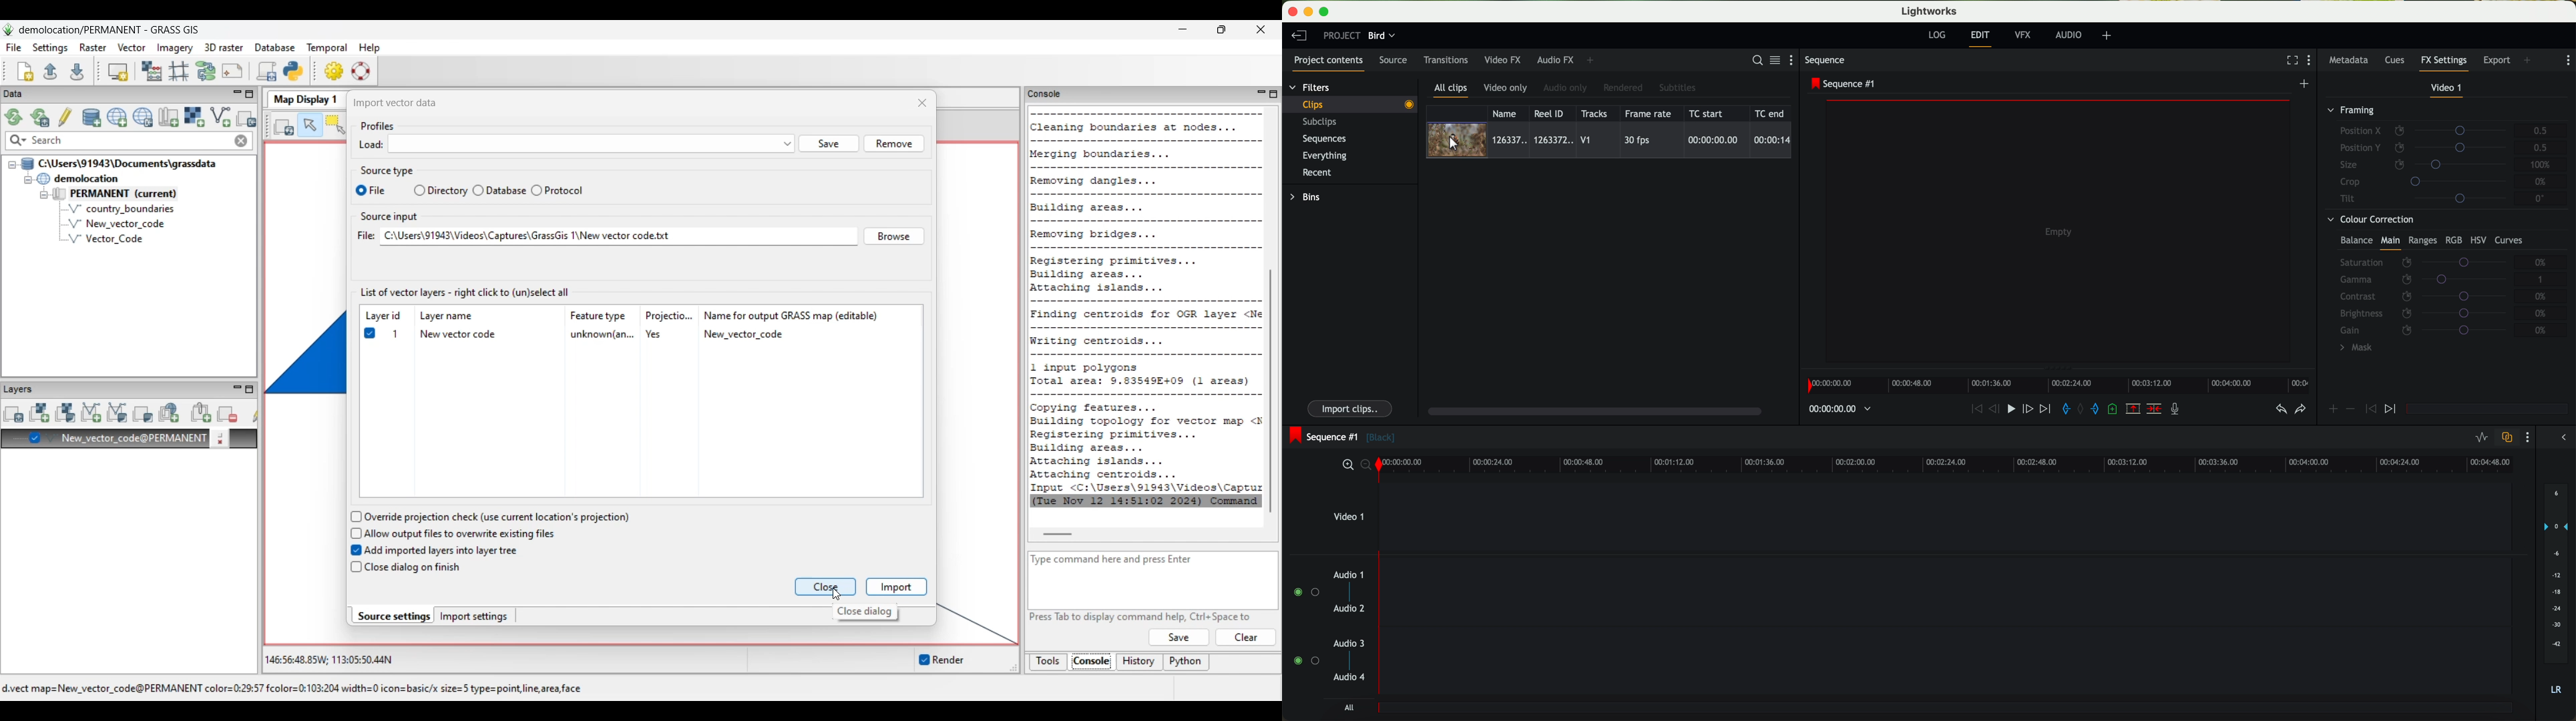 The image size is (2576, 728). What do you see at coordinates (2542, 182) in the screenshot?
I see `0%` at bounding box center [2542, 182].